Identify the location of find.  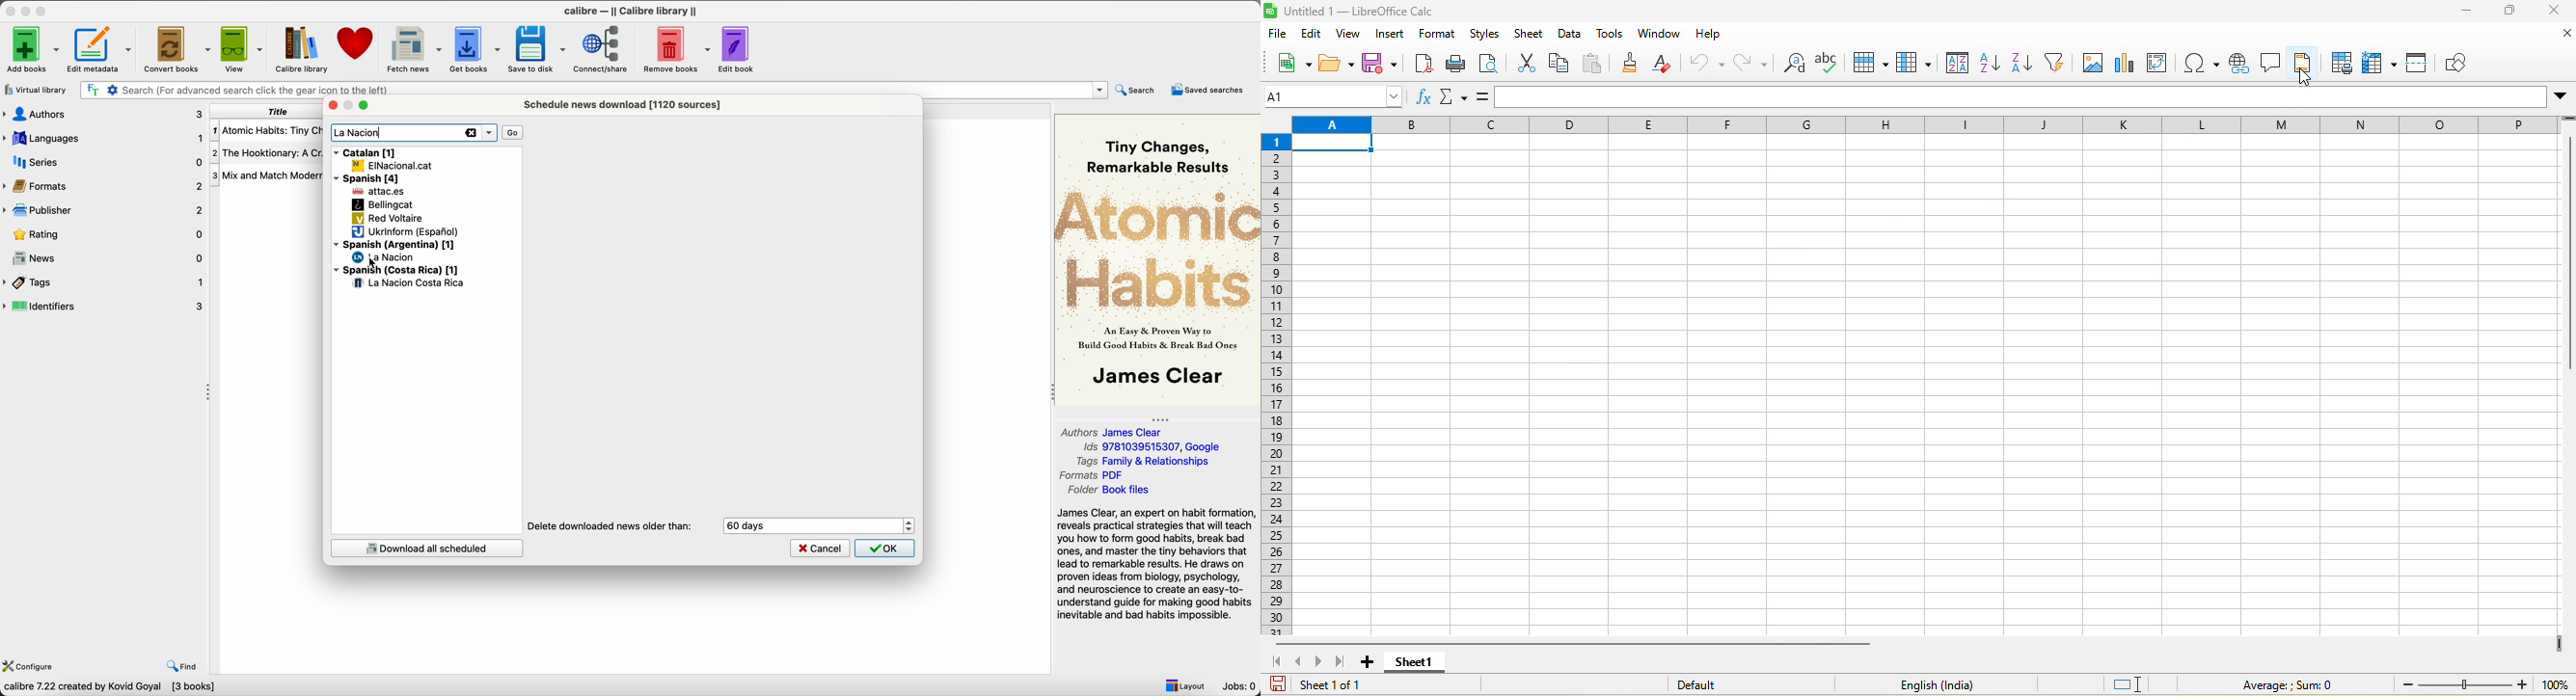
(182, 667).